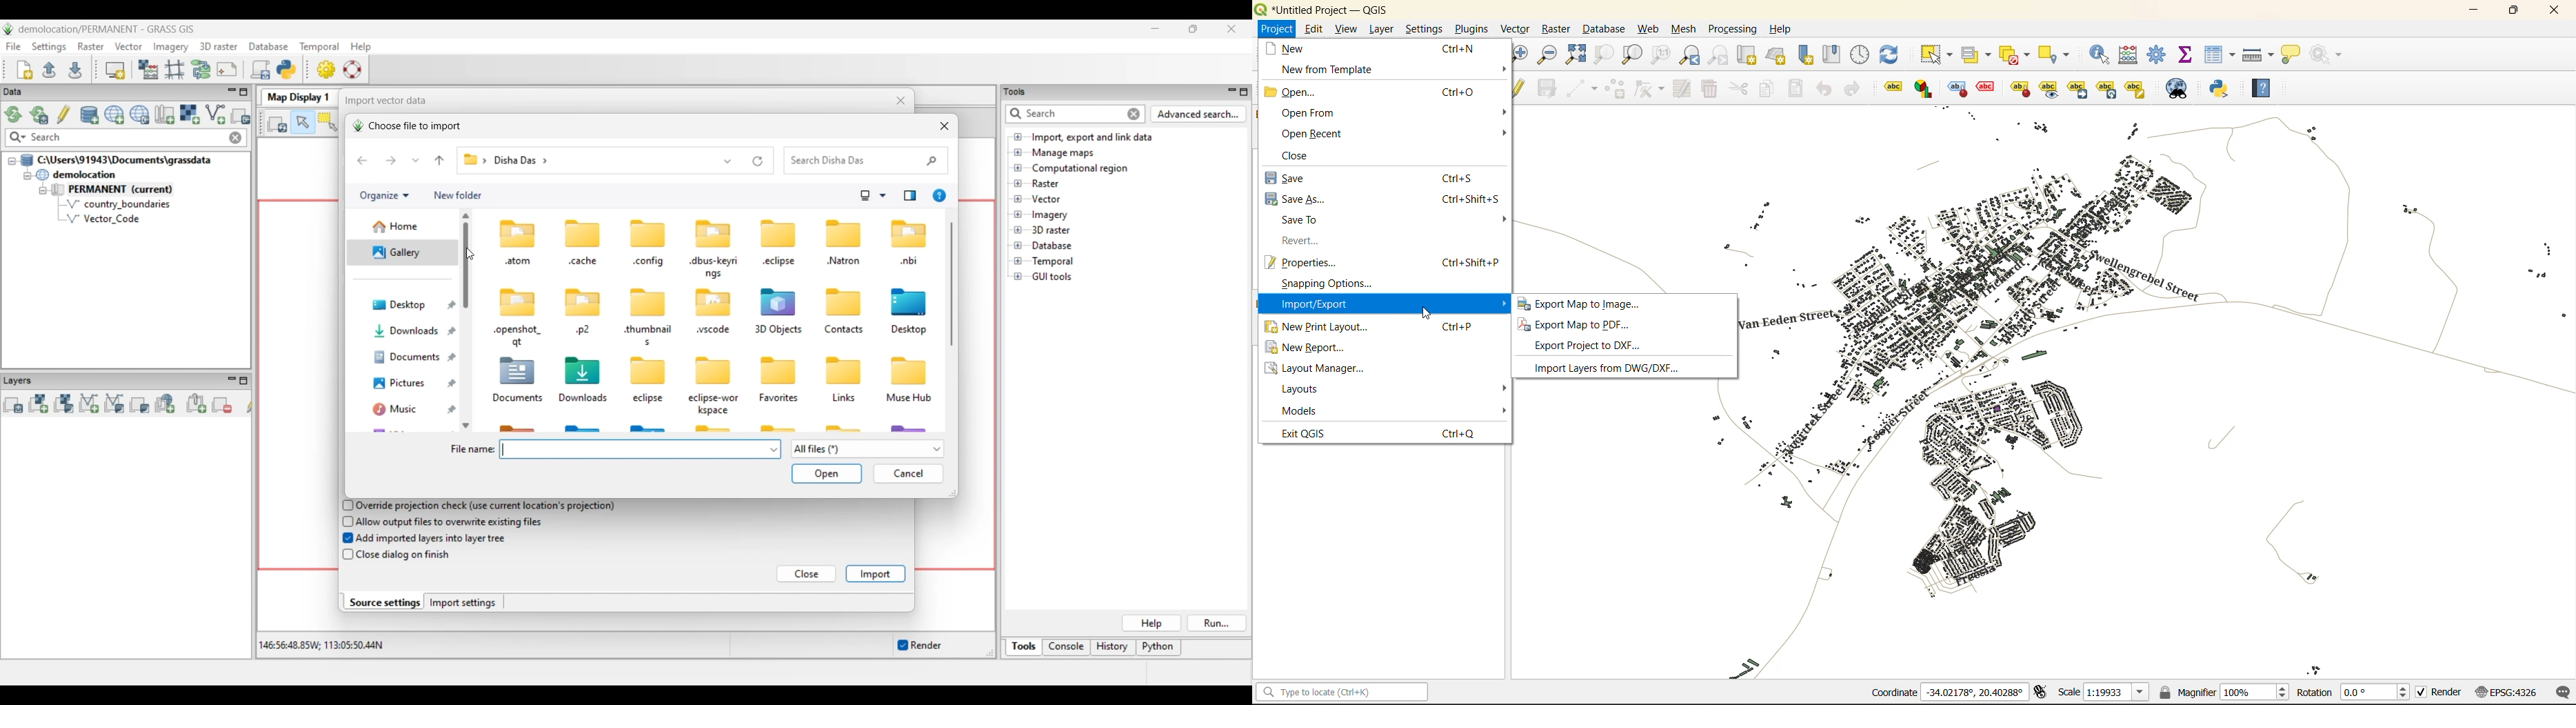 The image size is (2576, 728). I want to click on project, so click(1276, 28).